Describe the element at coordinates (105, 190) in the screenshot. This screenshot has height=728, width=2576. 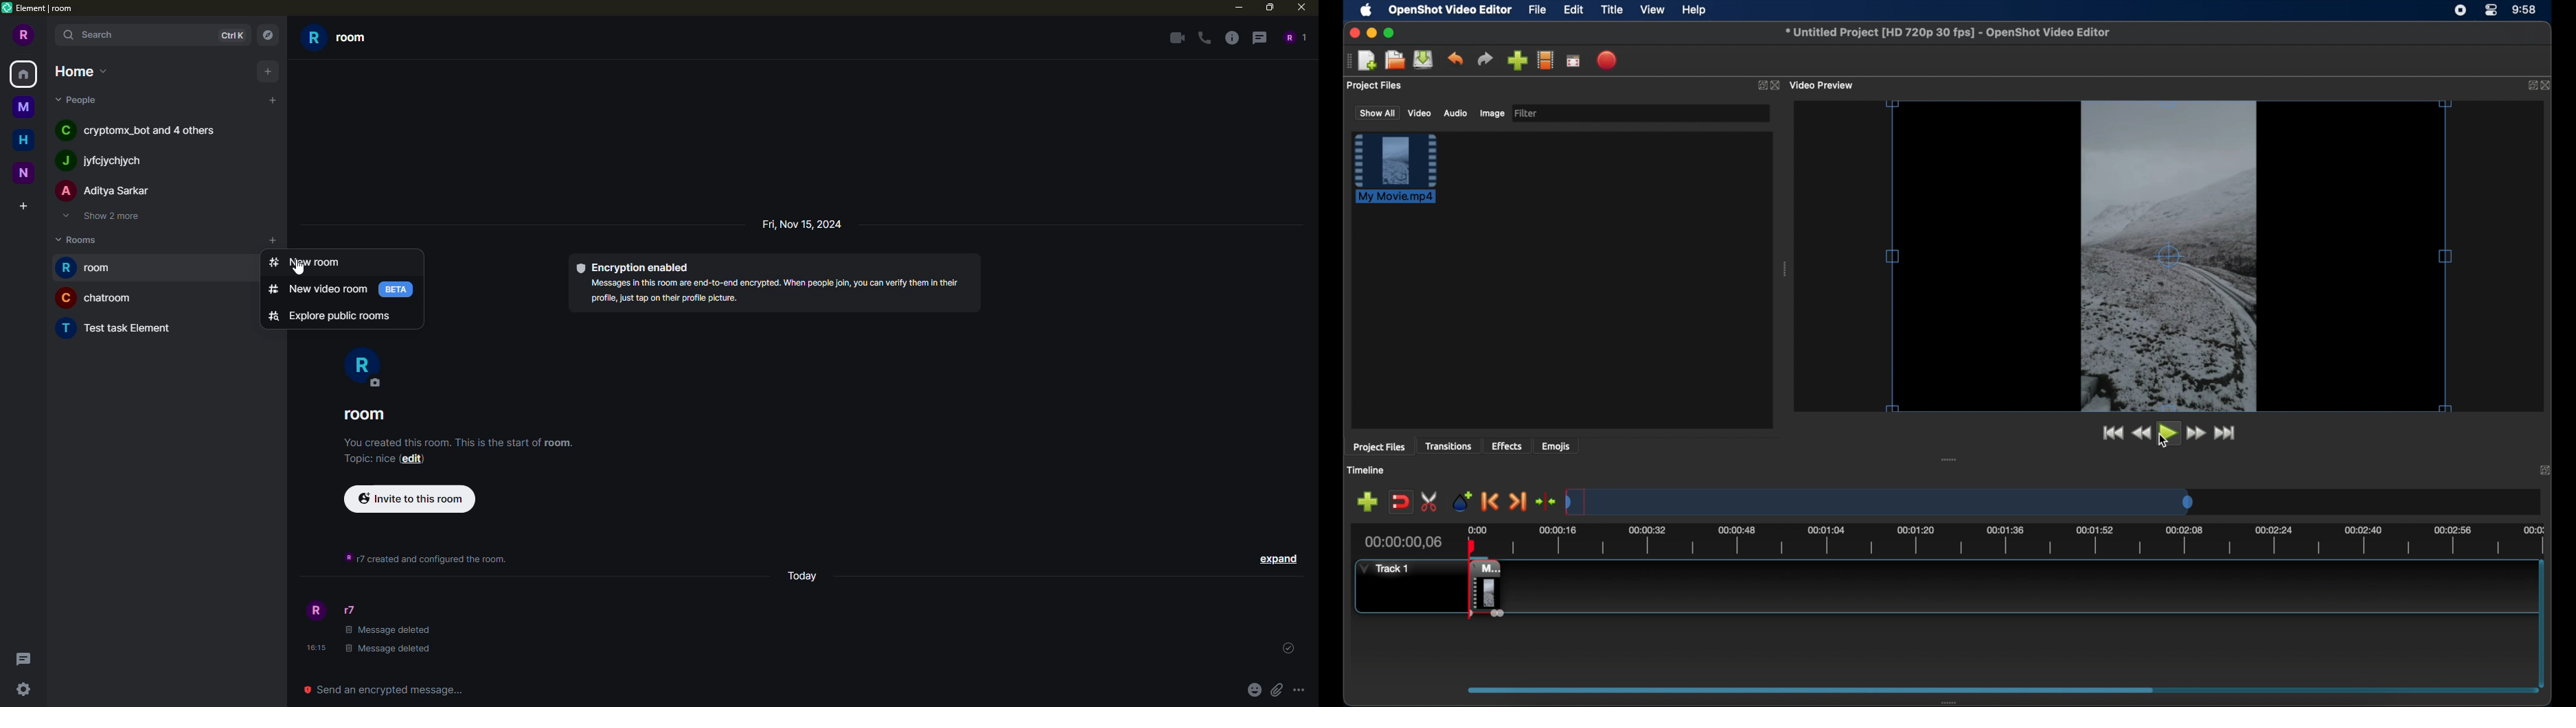
I see `people` at that location.